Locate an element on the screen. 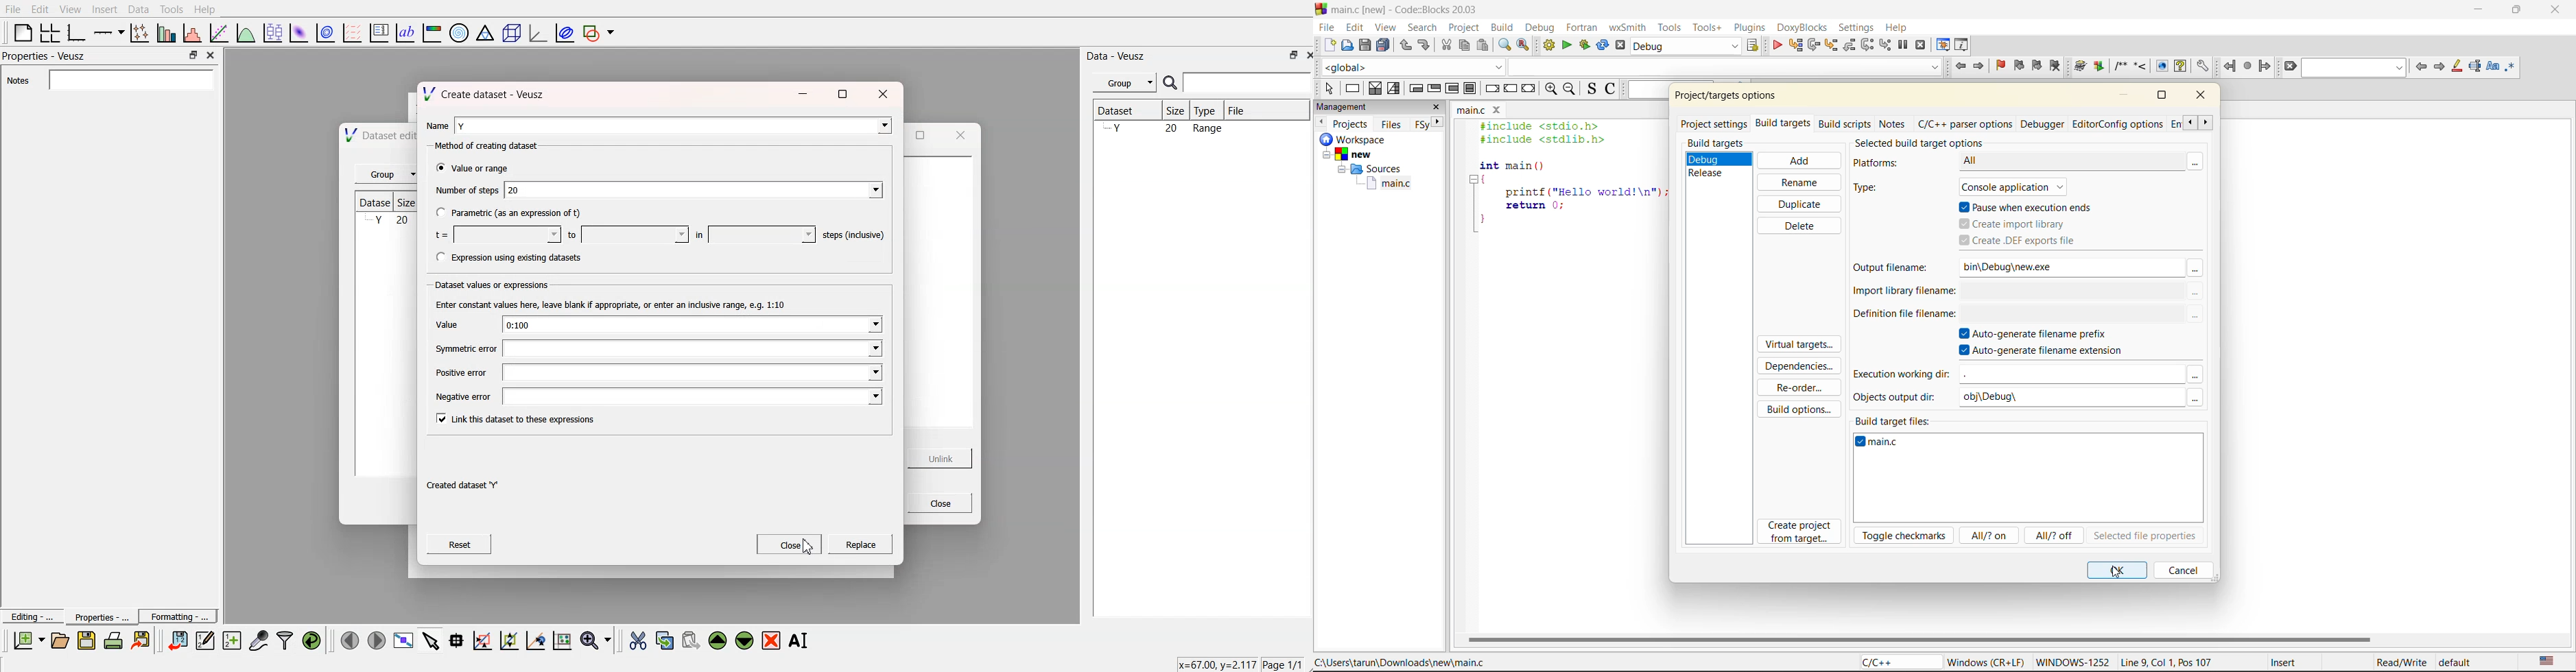 The image size is (2576, 672). Close is located at coordinates (1305, 55).